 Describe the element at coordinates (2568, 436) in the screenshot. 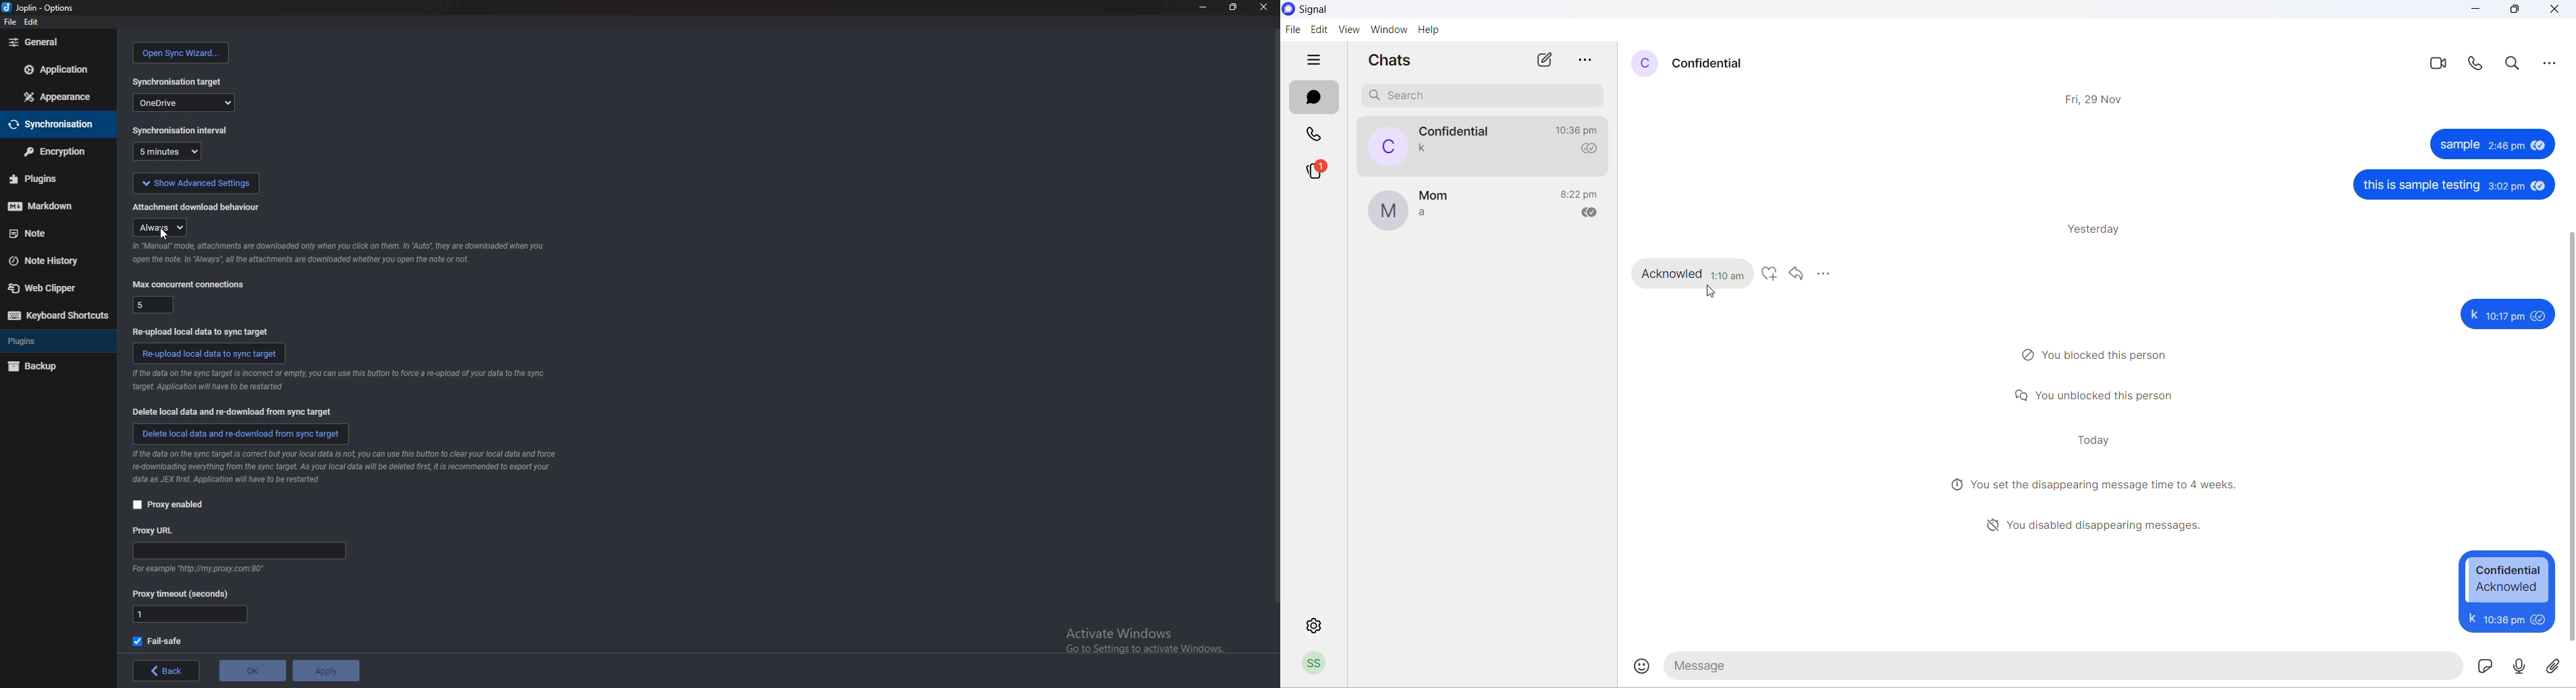

I see `scroll bar` at that location.